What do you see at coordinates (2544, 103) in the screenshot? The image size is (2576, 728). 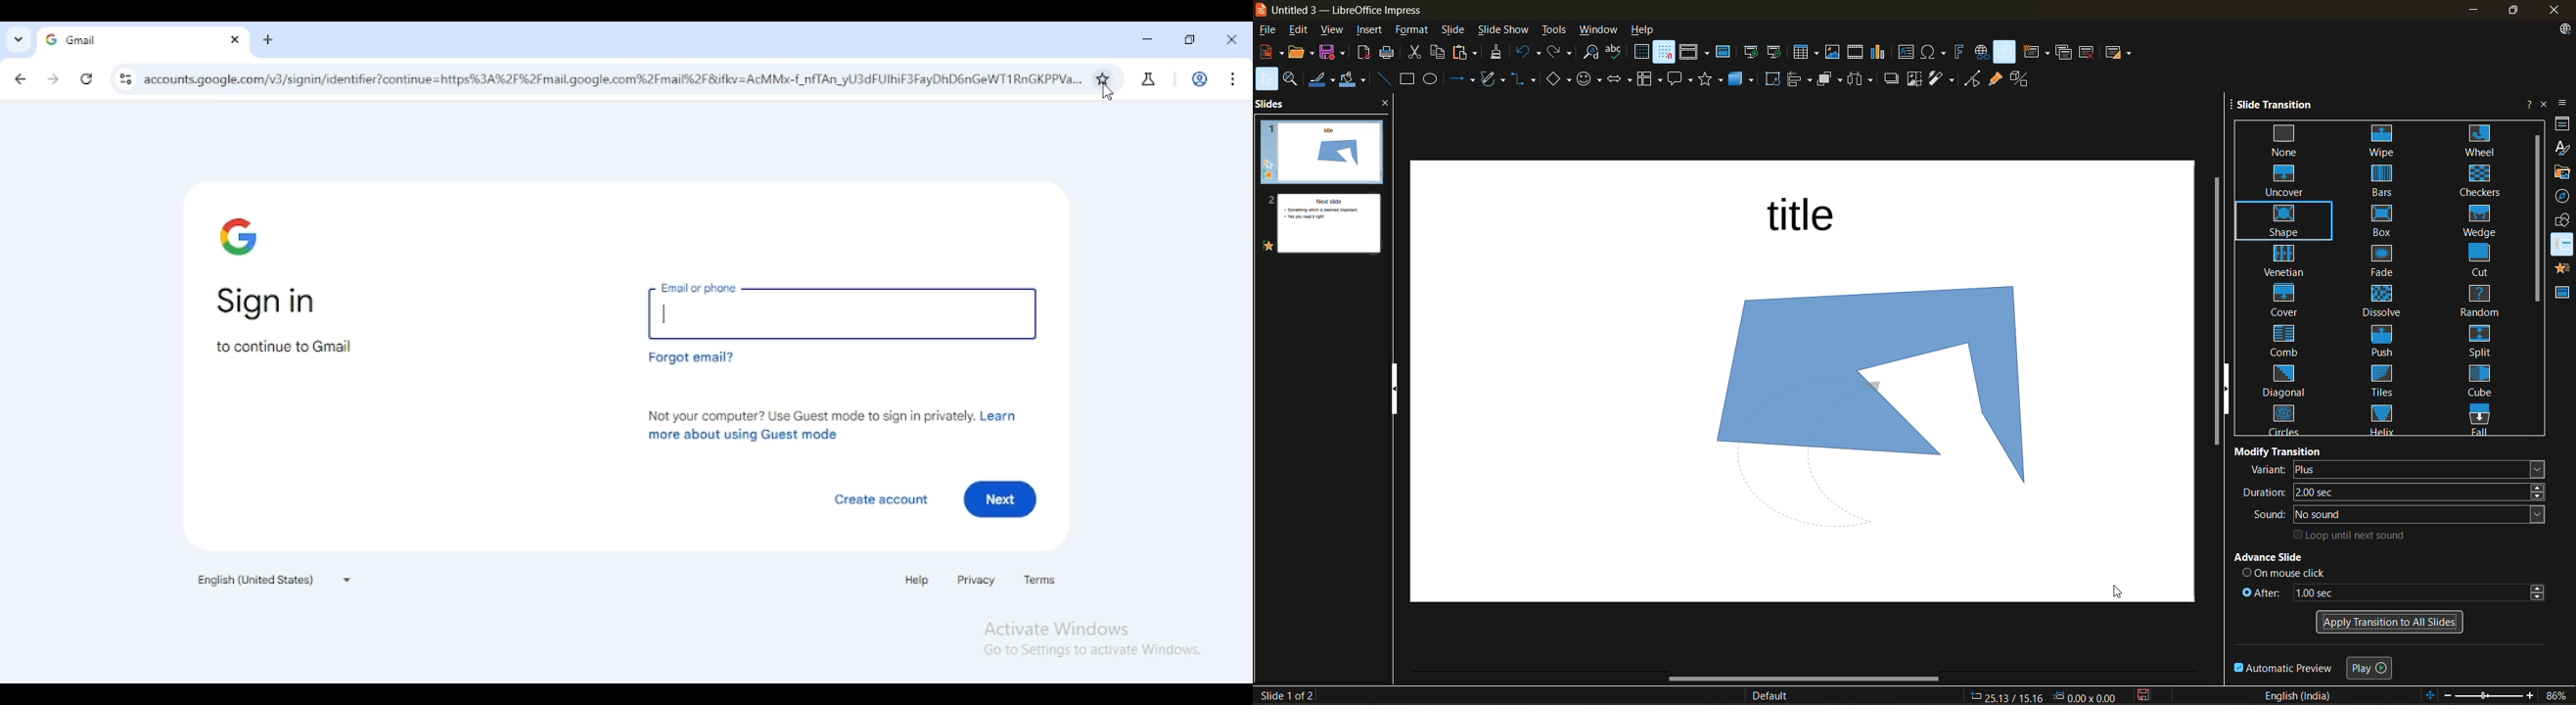 I see `close sidebar deck` at bounding box center [2544, 103].